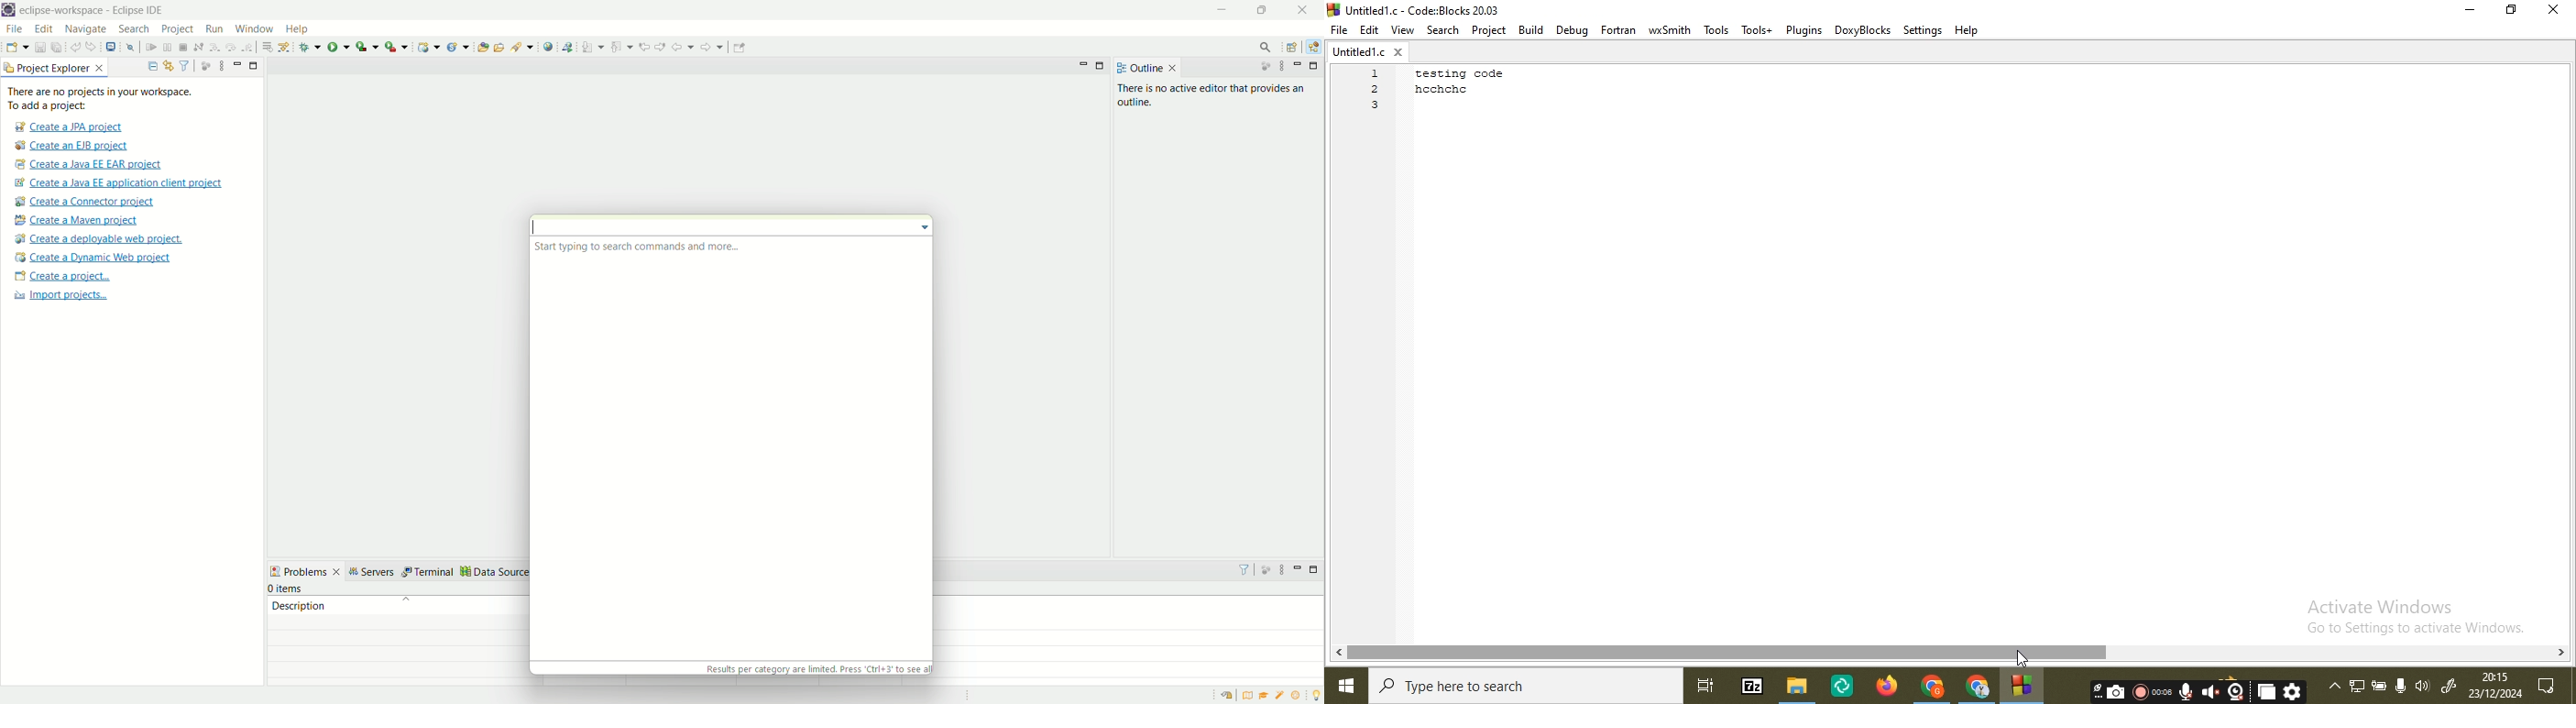 The width and height of the screenshot is (2576, 728). Describe the element at coordinates (570, 47) in the screenshot. I see `launch web service explorer` at that location.